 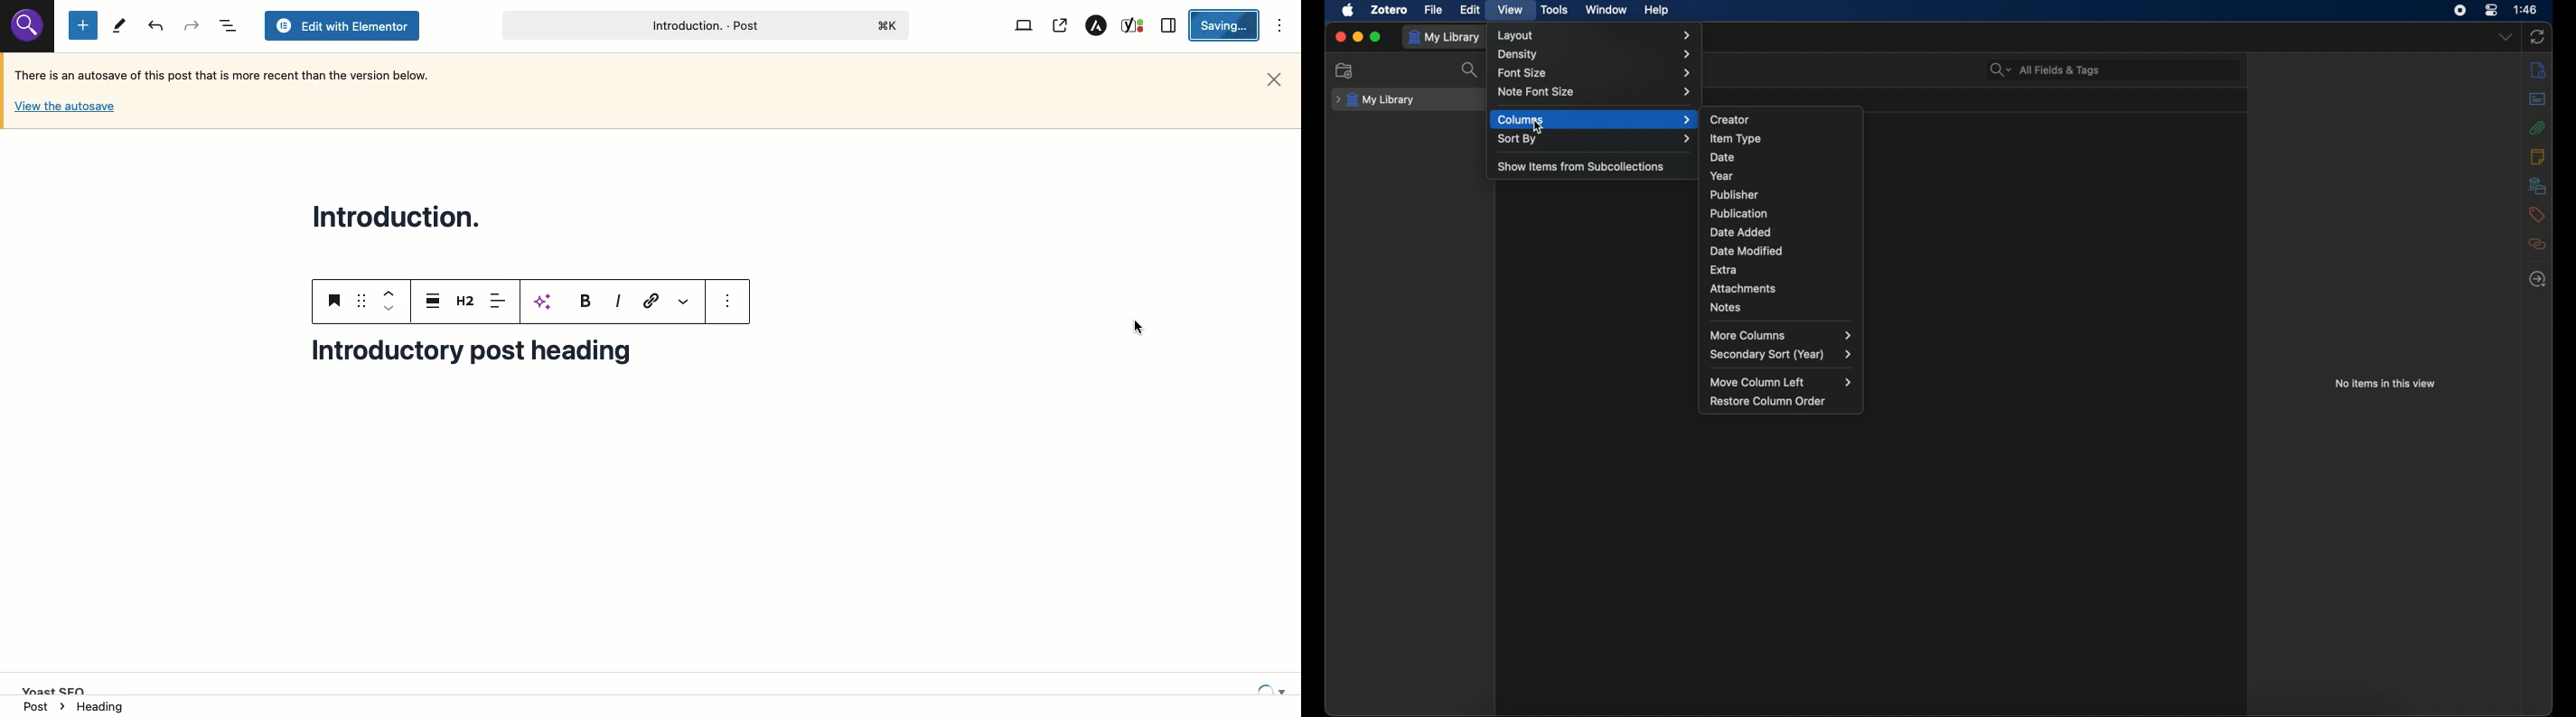 What do you see at coordinates (1556, 9) in the screenshot?
I see `tools` at bounding box center [1556, 9].